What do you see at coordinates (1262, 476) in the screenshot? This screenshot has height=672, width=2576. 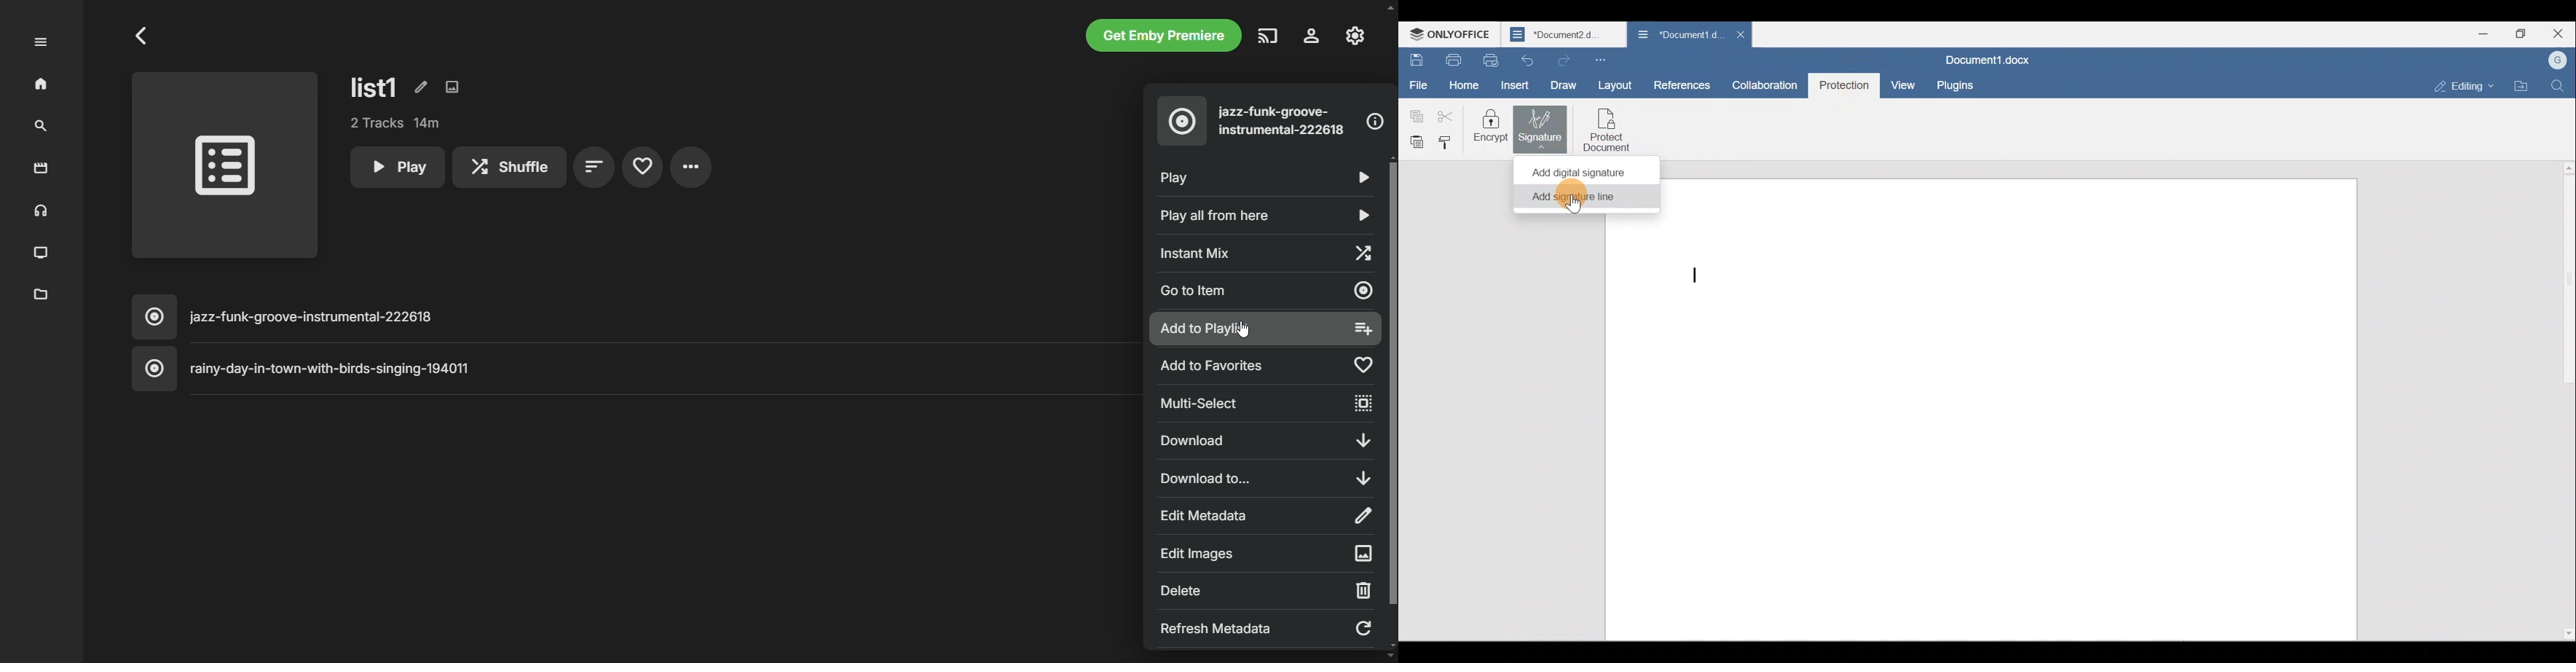 I see `download to` at bounding box center [1262, 476].